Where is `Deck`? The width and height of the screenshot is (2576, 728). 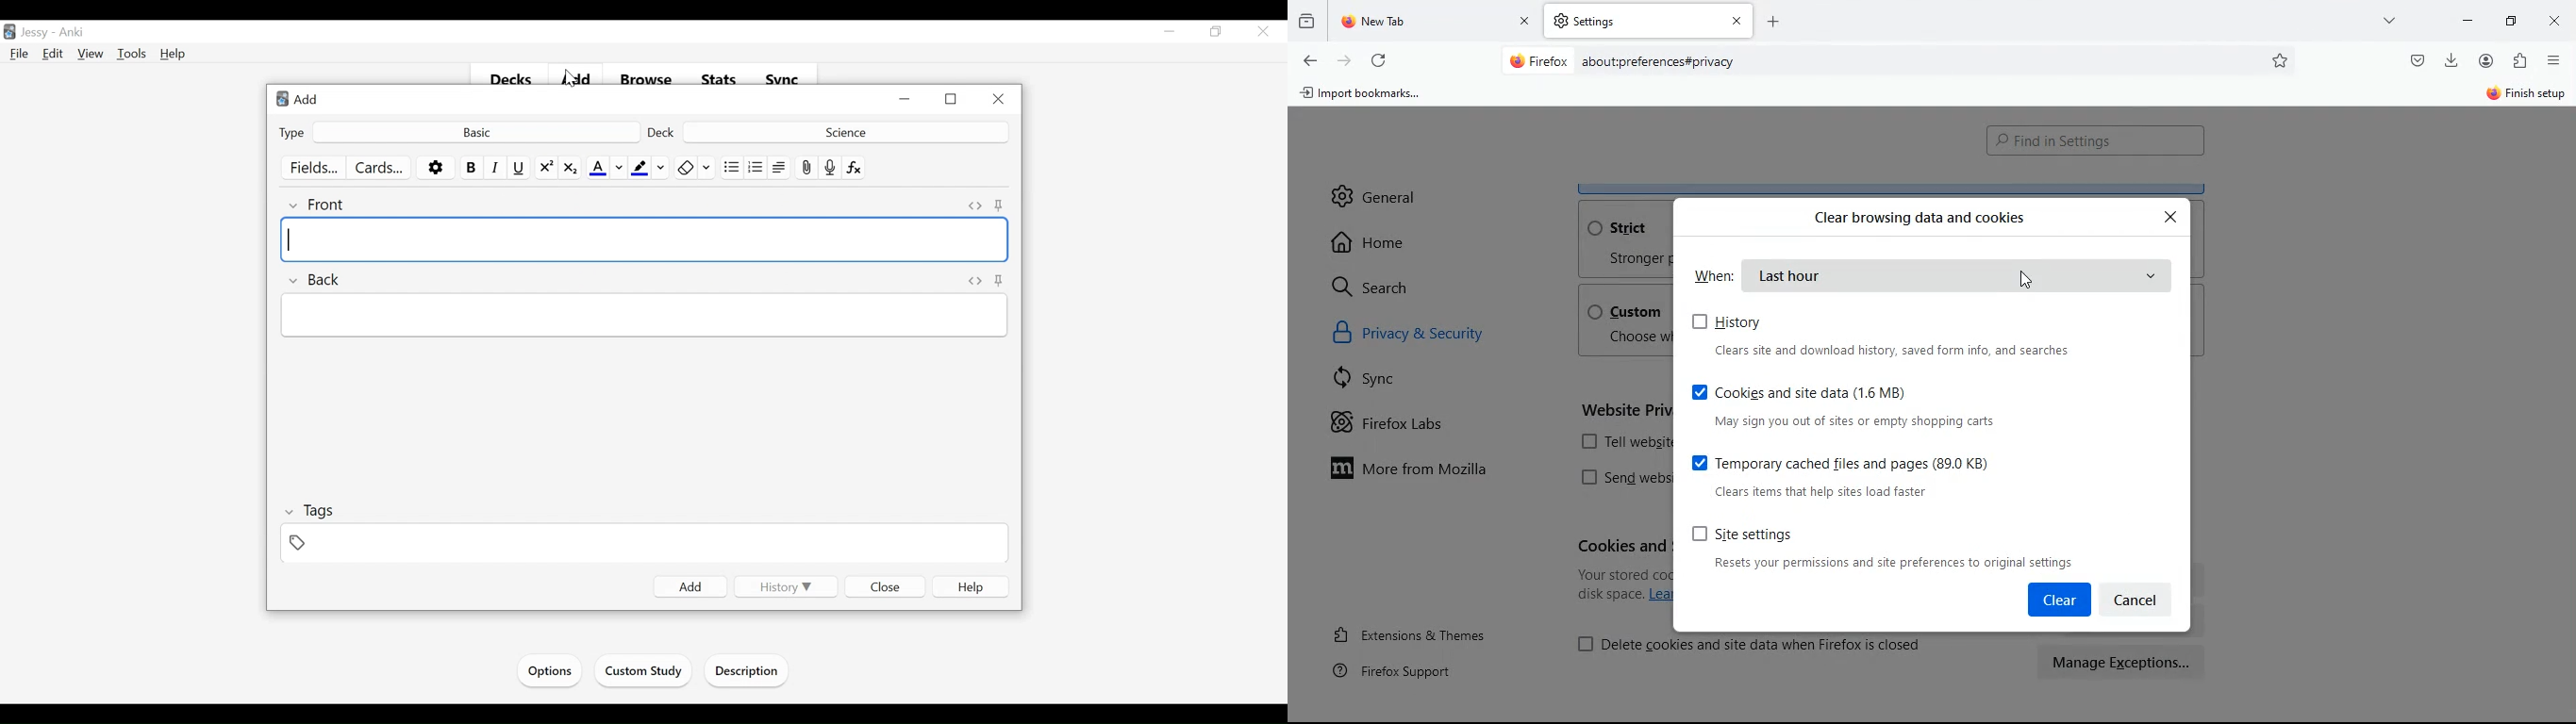
Deck is located at coordinates (663, 132).